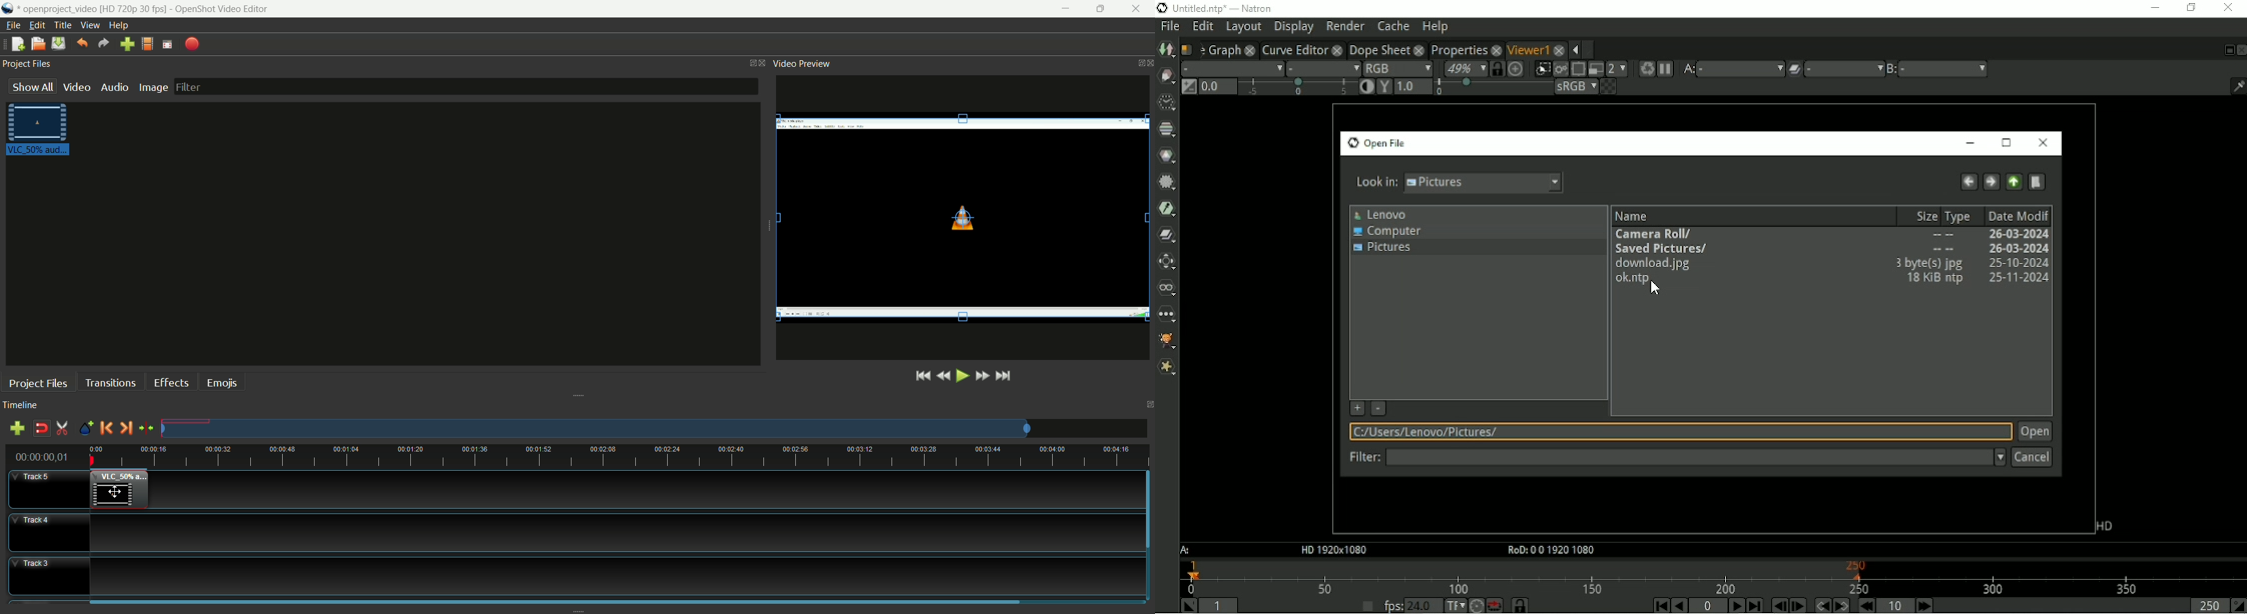 This screenshot has width=2268, height=616. I want to click on A, so click(1187, 550).